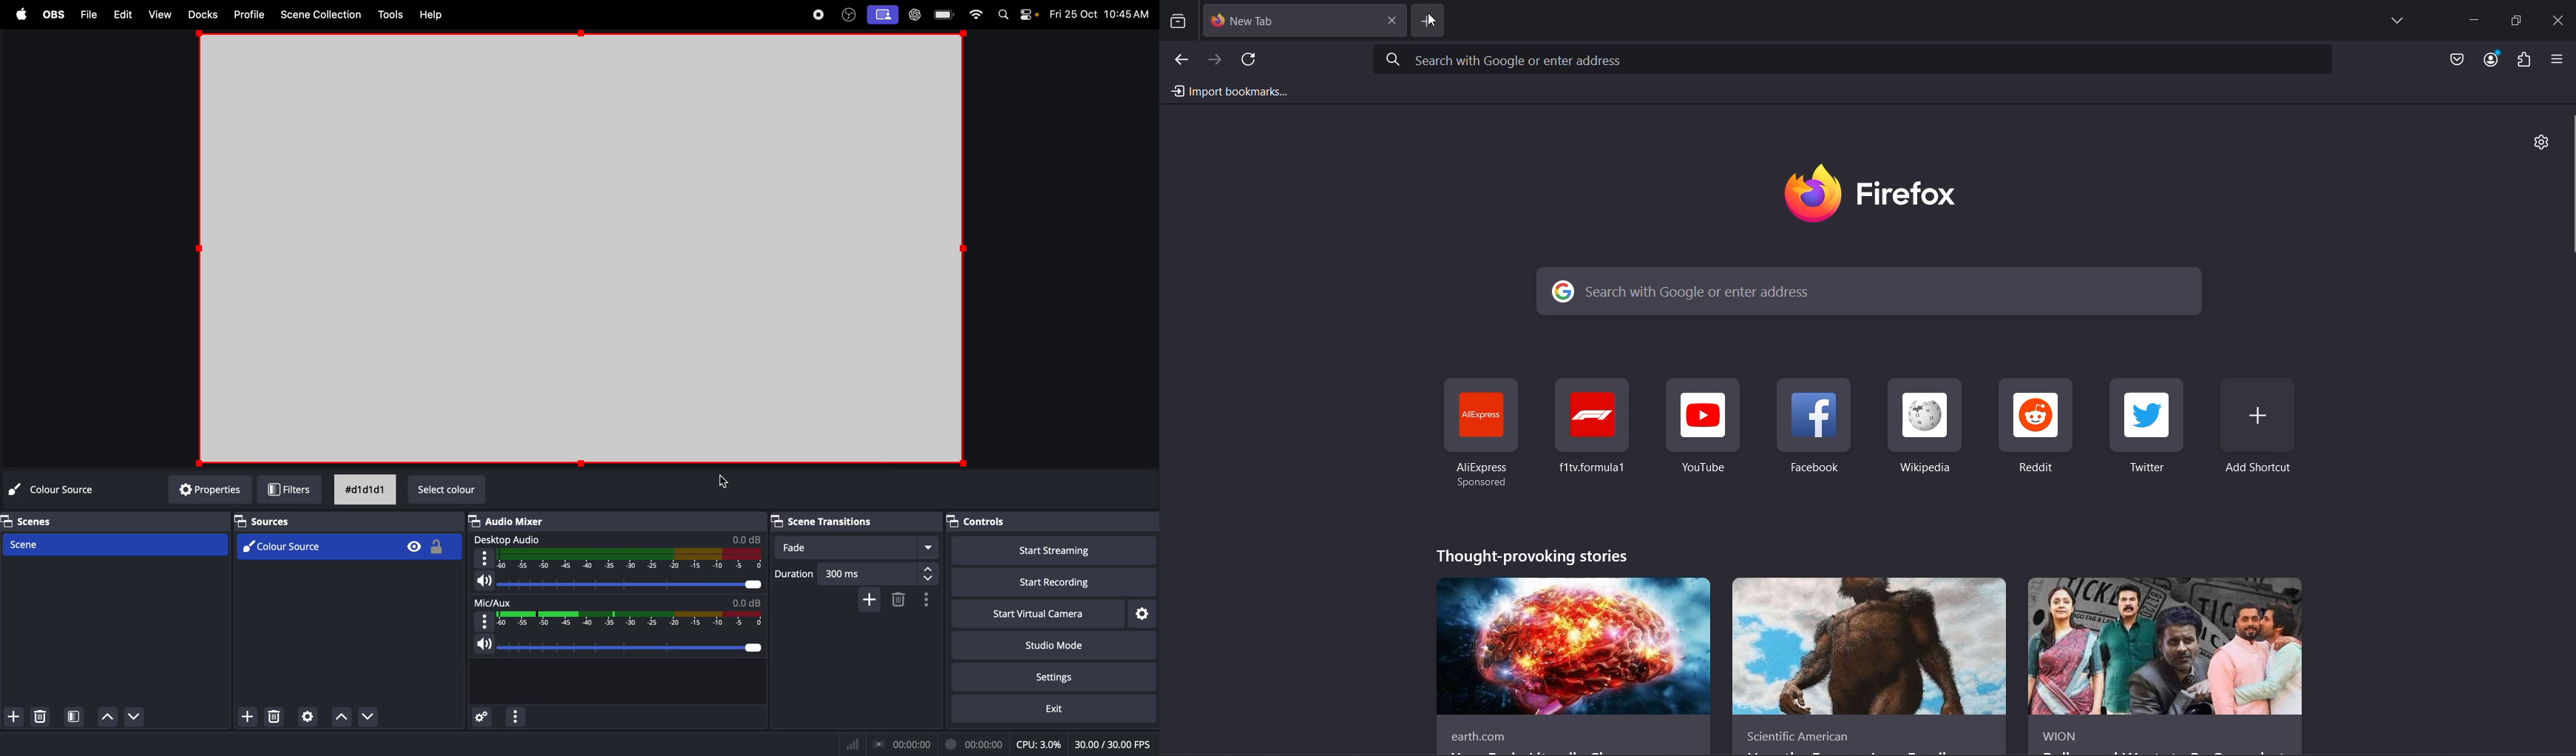  Describe the element at coordinates (106, 716) in the screenshot. I see `move scene down` at that location.